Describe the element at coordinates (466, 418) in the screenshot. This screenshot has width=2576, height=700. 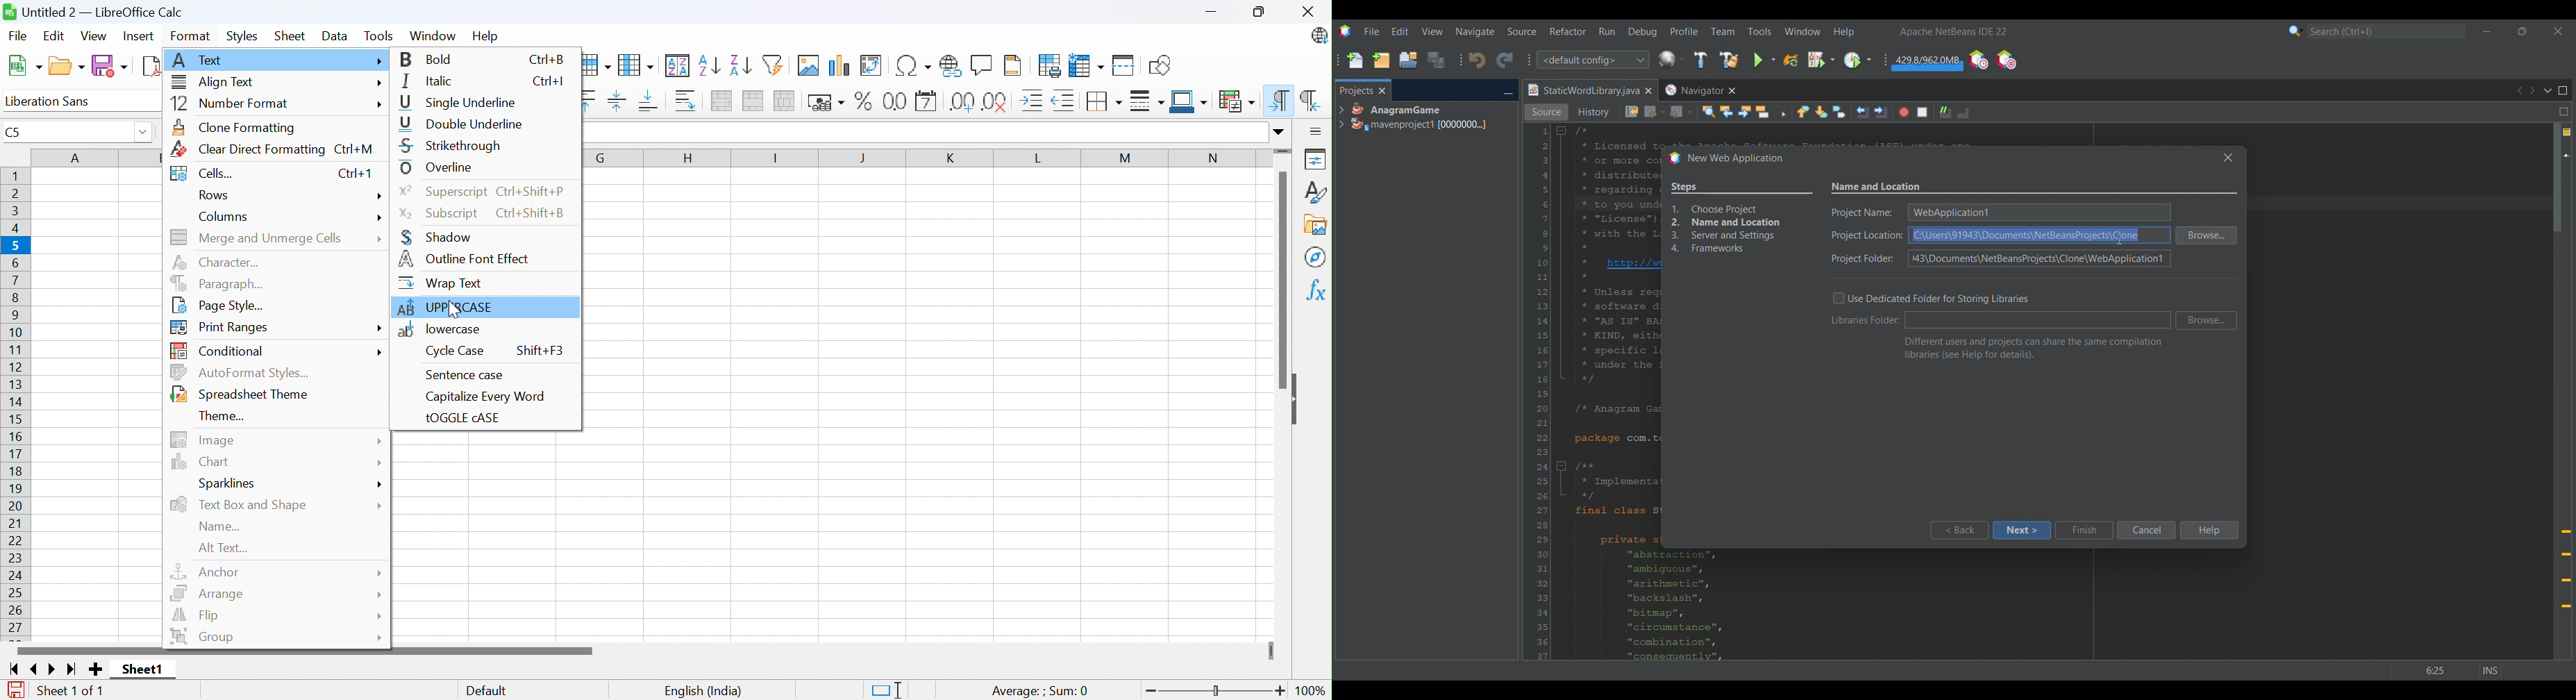
I see `tOGGLE cASE` at that location.